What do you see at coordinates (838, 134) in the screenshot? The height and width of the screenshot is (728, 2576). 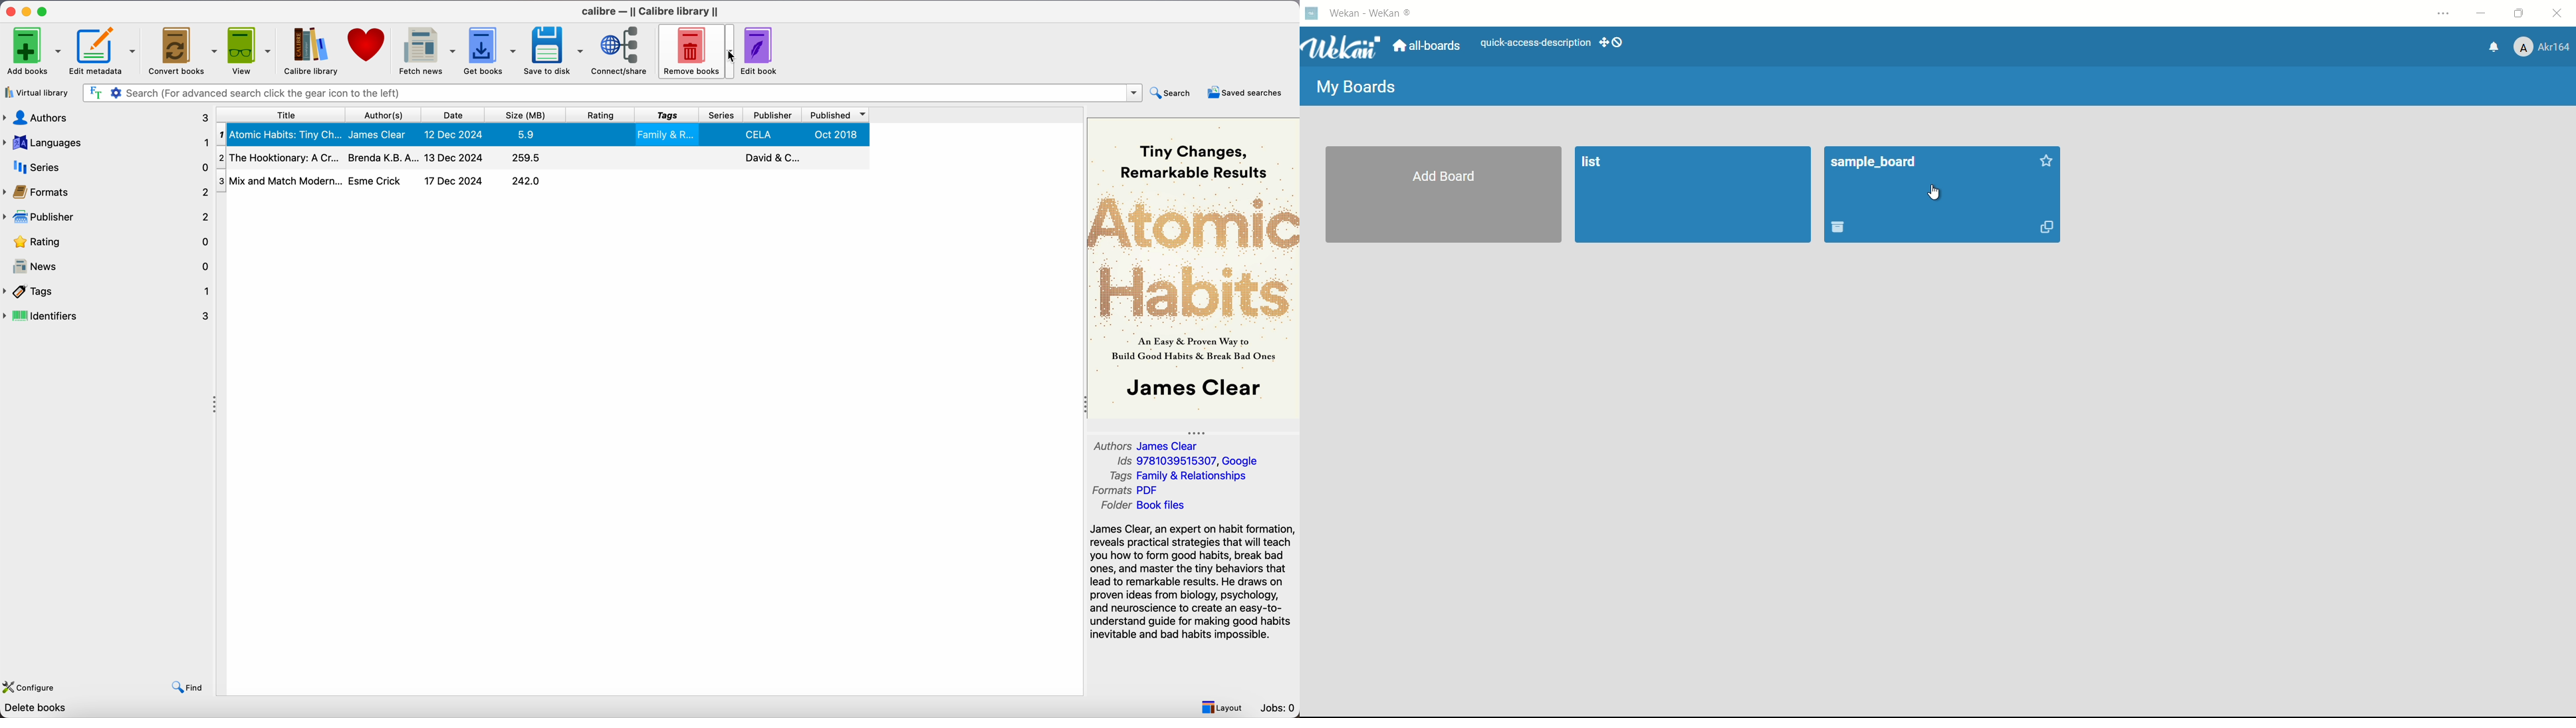 I see `Oct 2018` at bounding box center [838, 134].